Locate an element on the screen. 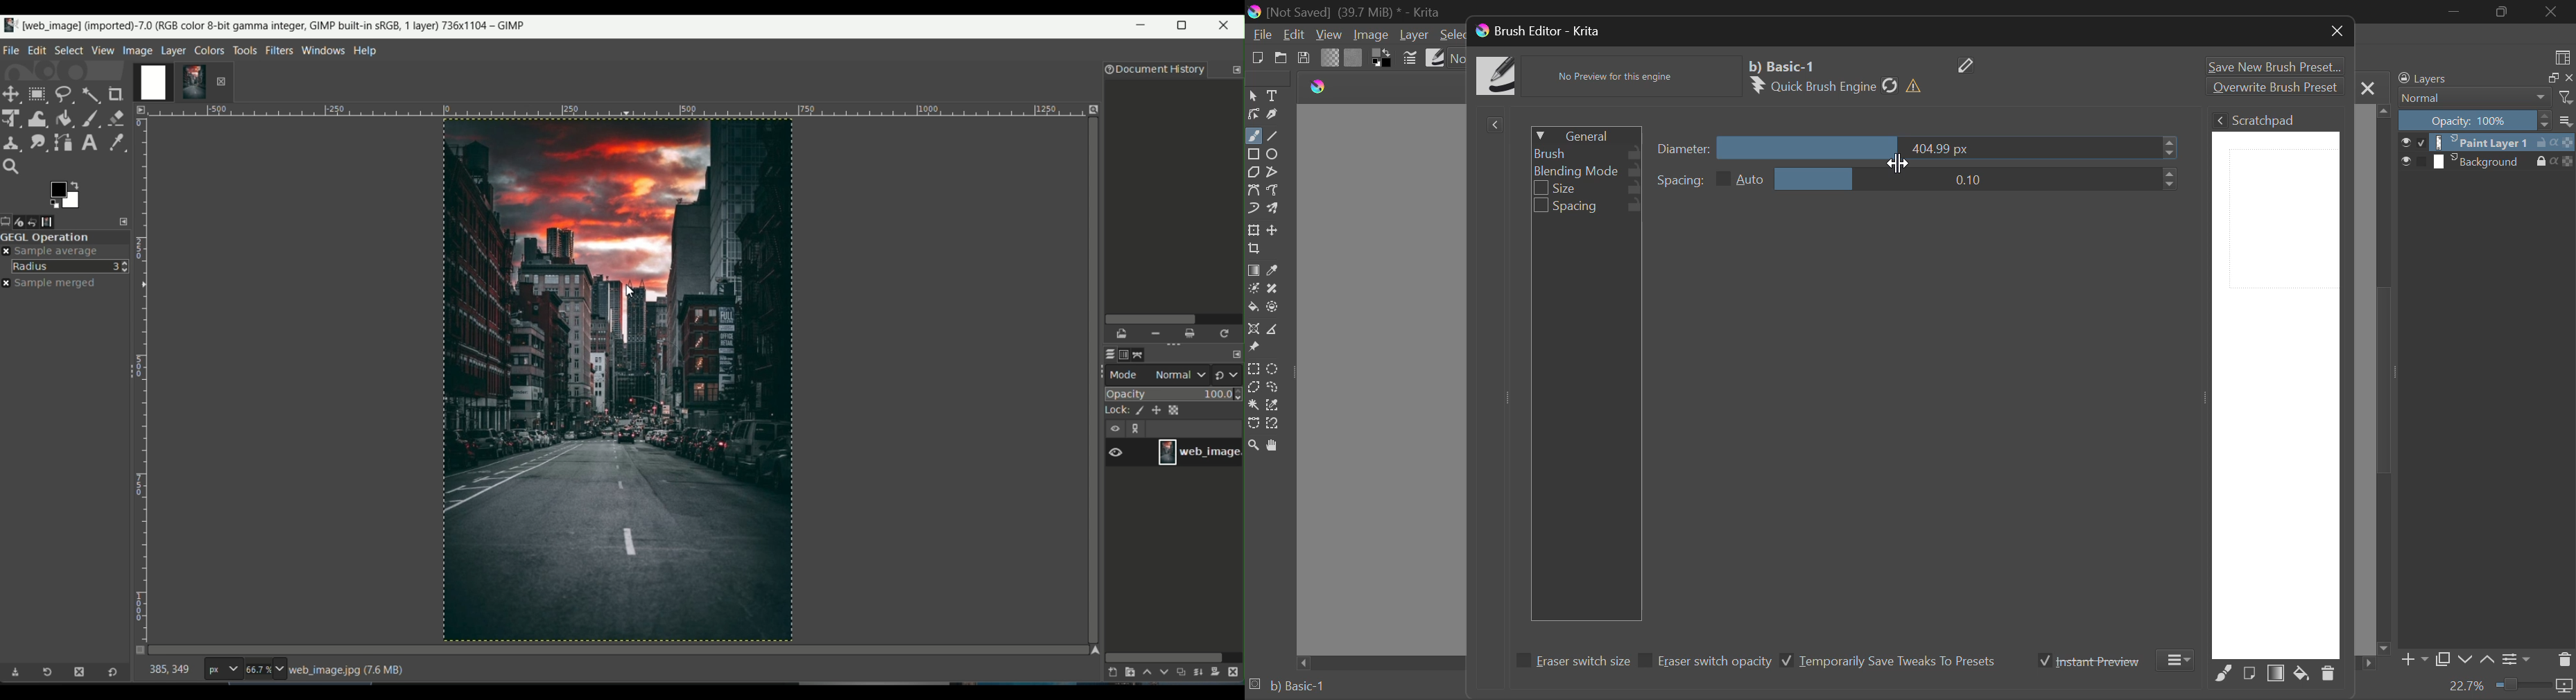 The width and height of the screenshot is (2576, 700). Zoom is located at coordinates (1253, 444).